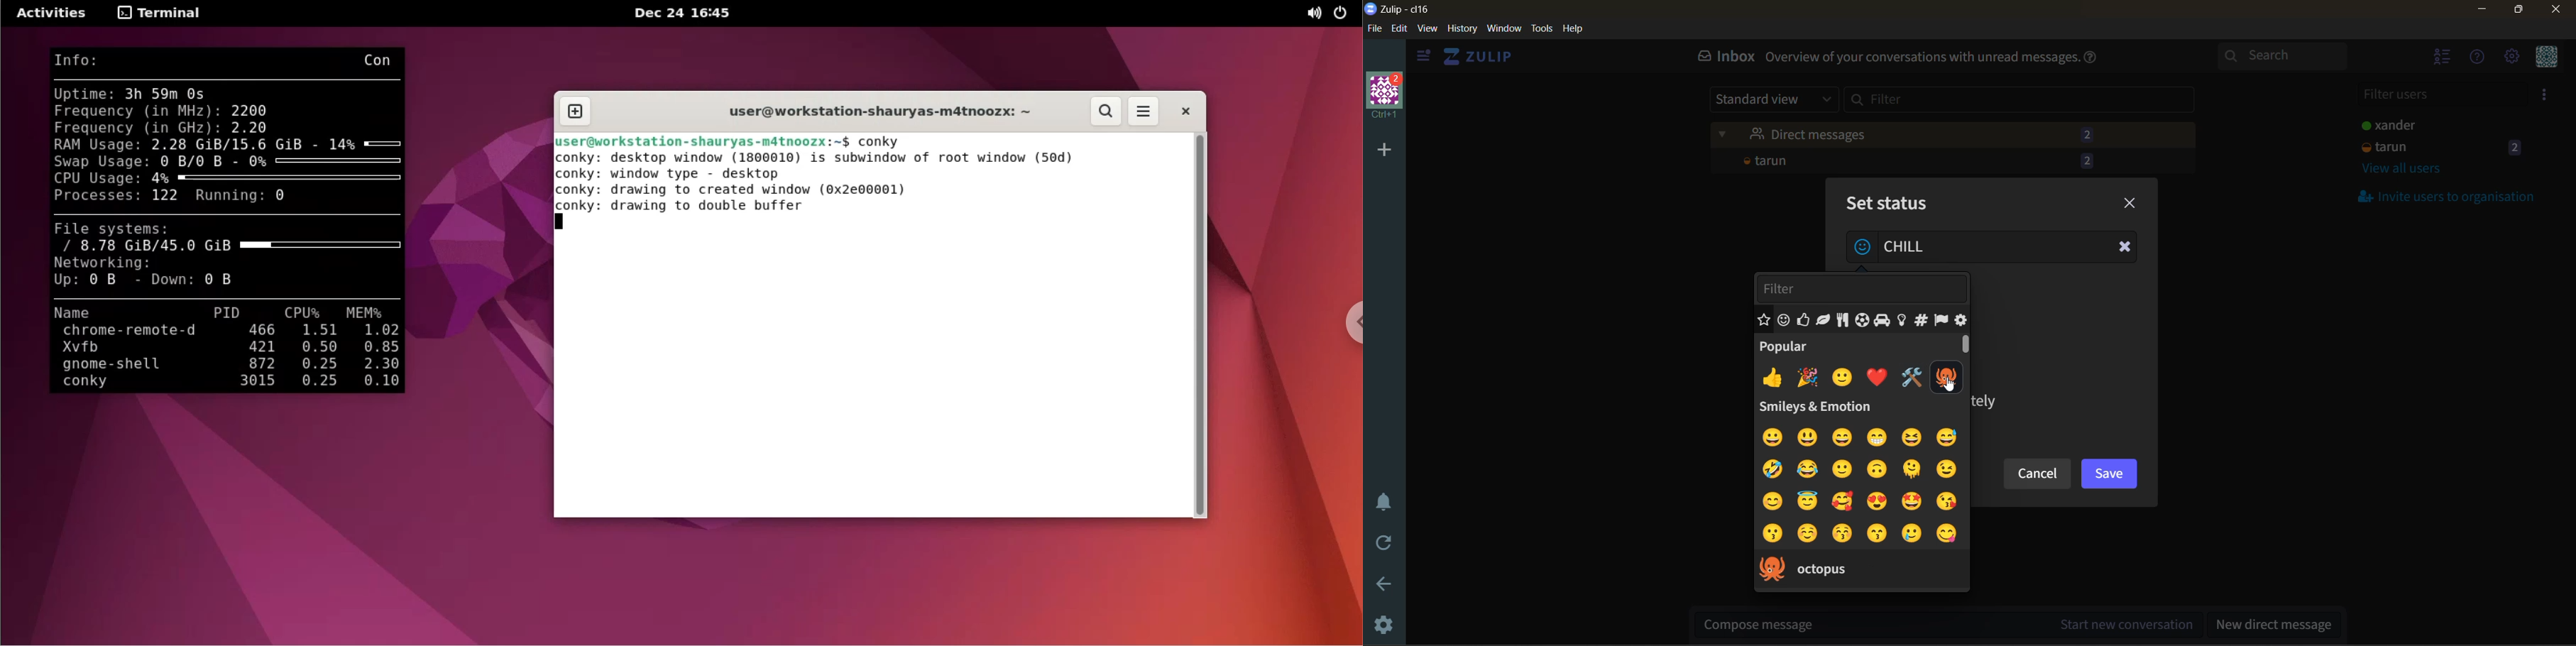 The height and width of the screenshot is (672, 2576). Describe the element at coordinates (1574, 29) in the screenshot. I see `help` at that location.